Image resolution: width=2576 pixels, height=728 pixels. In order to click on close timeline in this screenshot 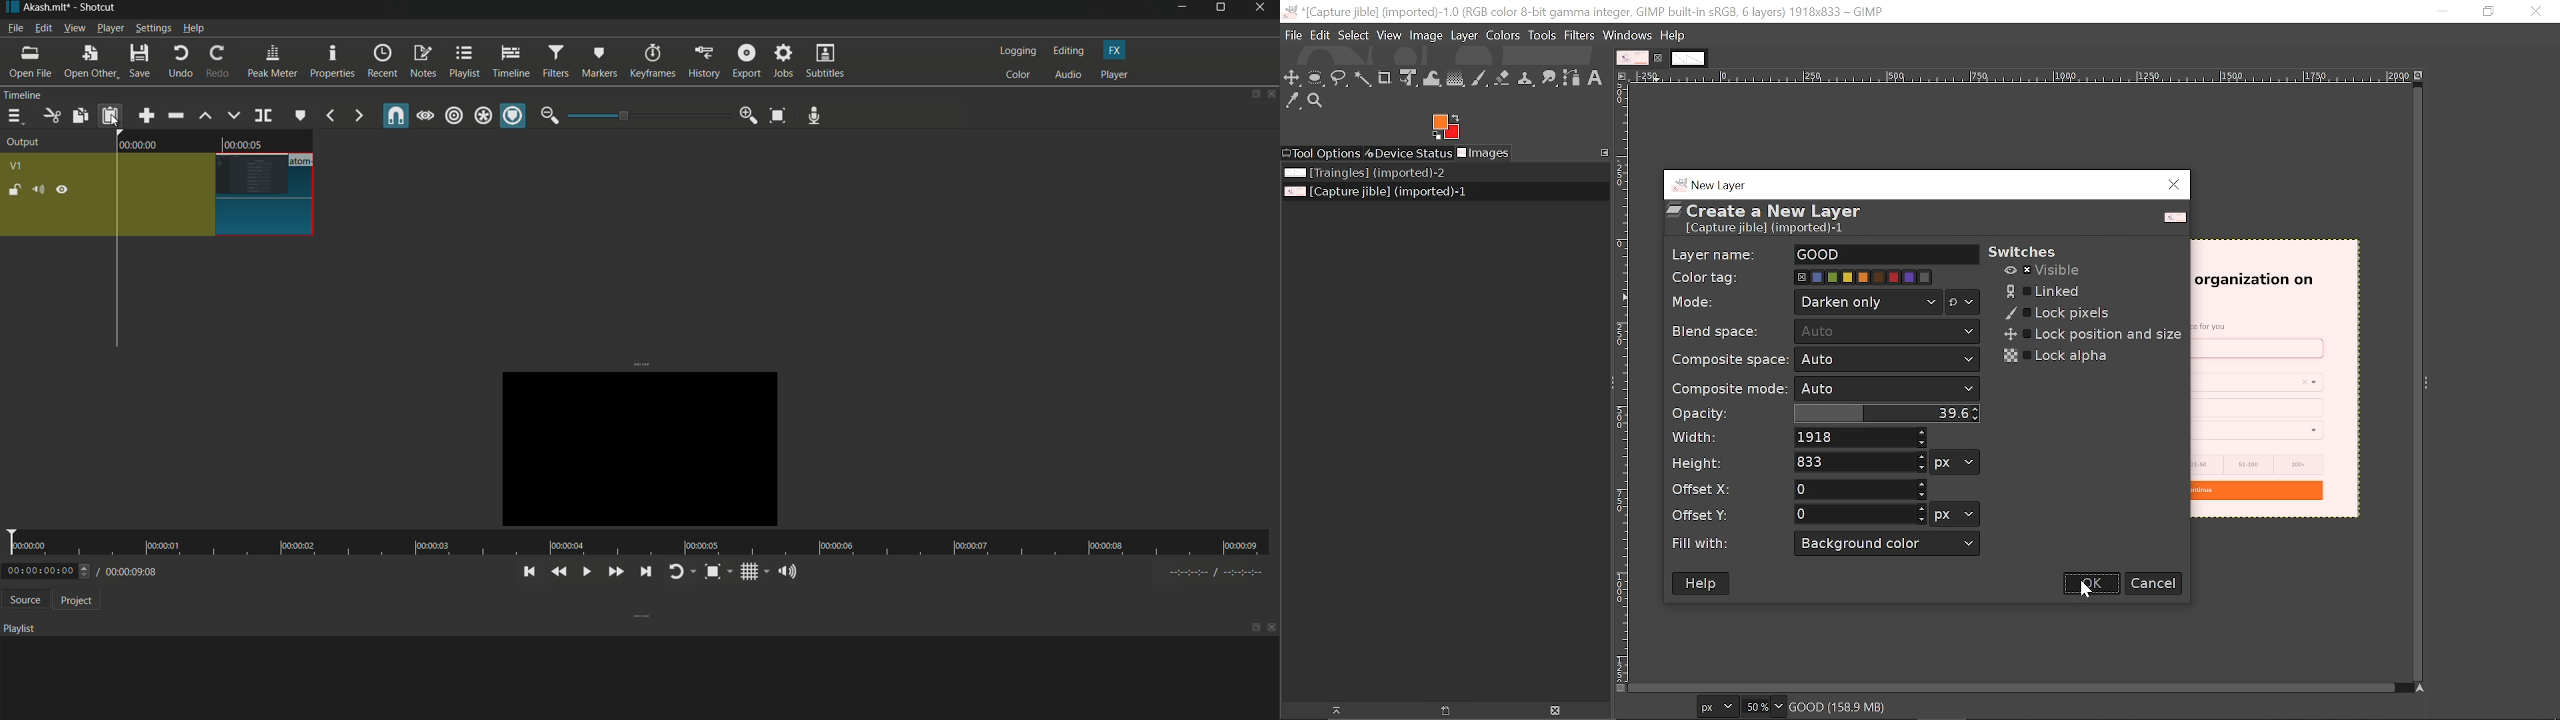, I will do `click(1272, 94)`.